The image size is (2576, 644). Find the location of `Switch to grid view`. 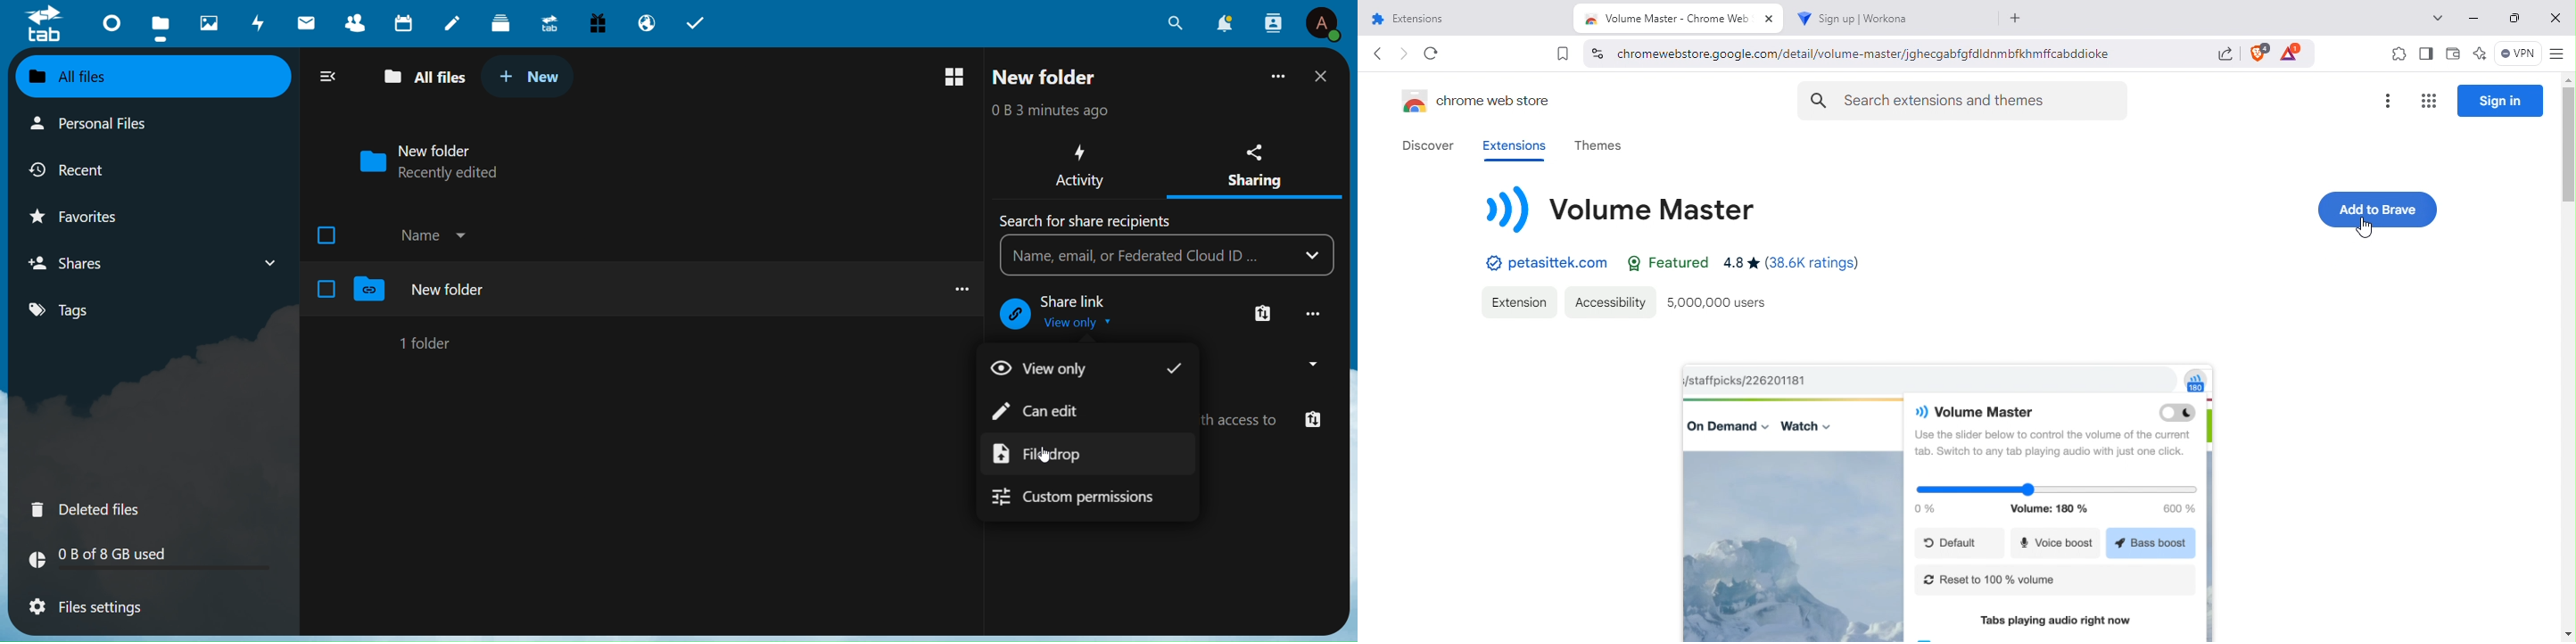

Switch to grid view is located at coordinates (956, 77).